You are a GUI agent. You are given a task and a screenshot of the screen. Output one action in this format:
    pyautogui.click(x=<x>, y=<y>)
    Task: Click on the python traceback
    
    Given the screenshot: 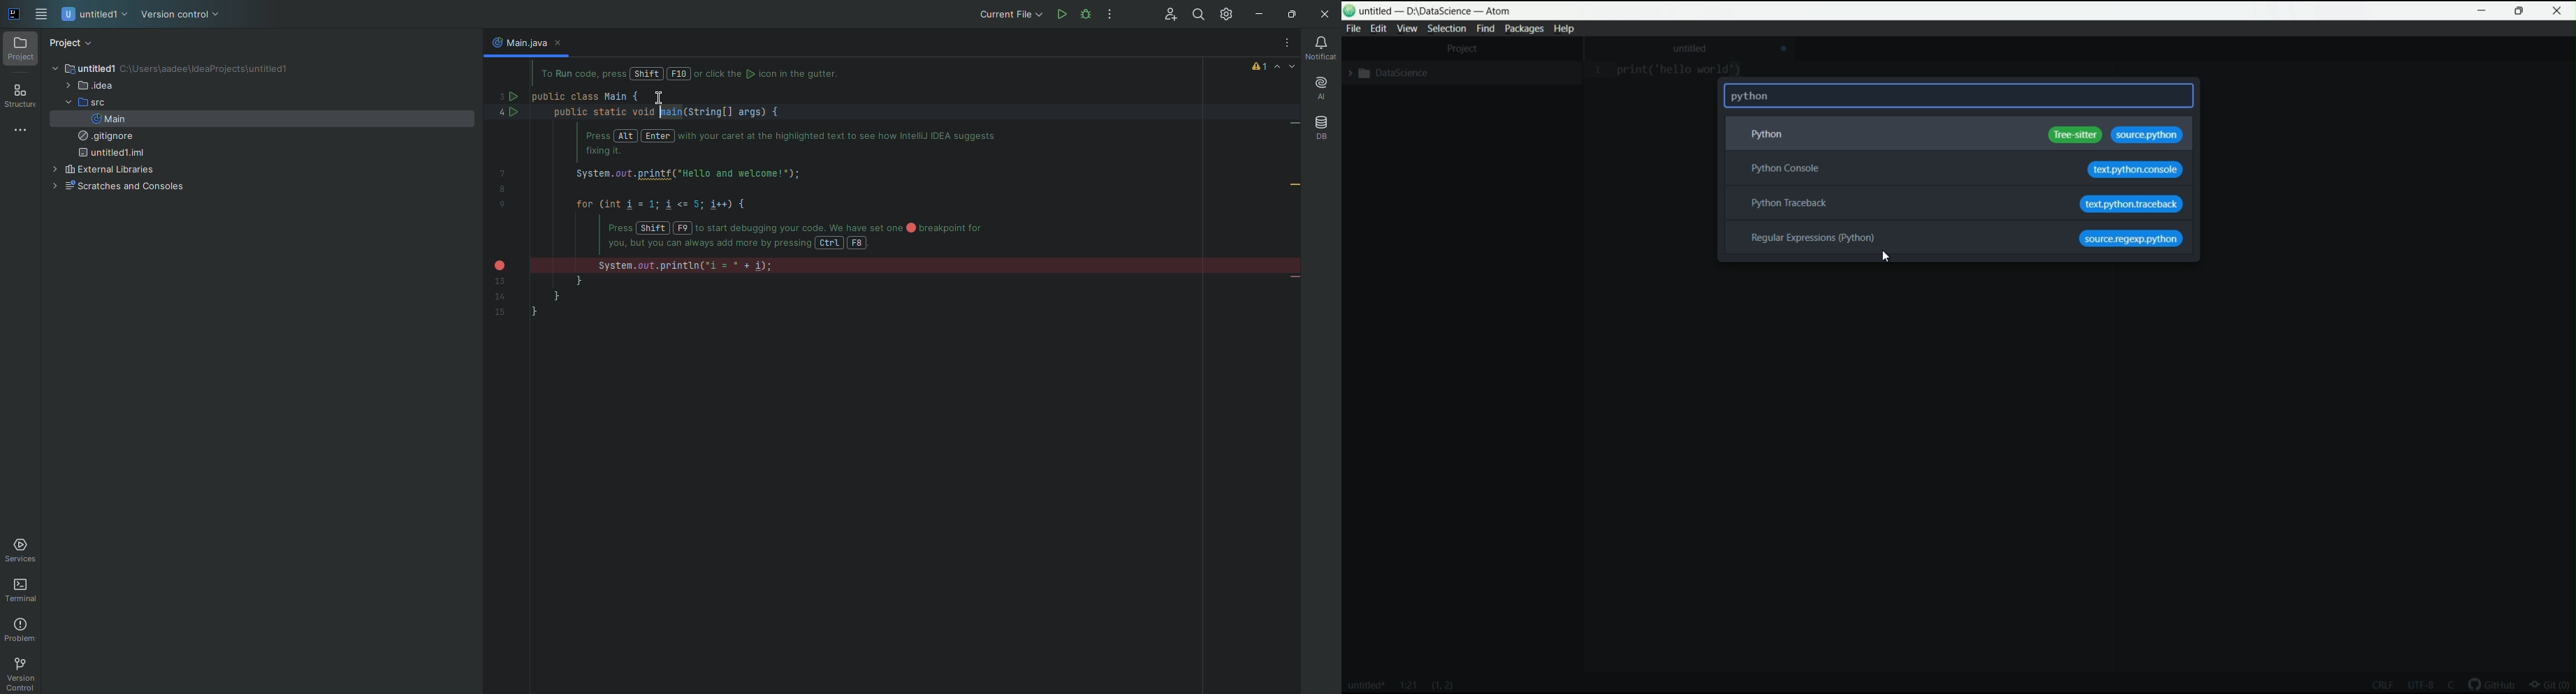 What is the action you would take?
    pyautogui.click(x=1787, y=203)
    